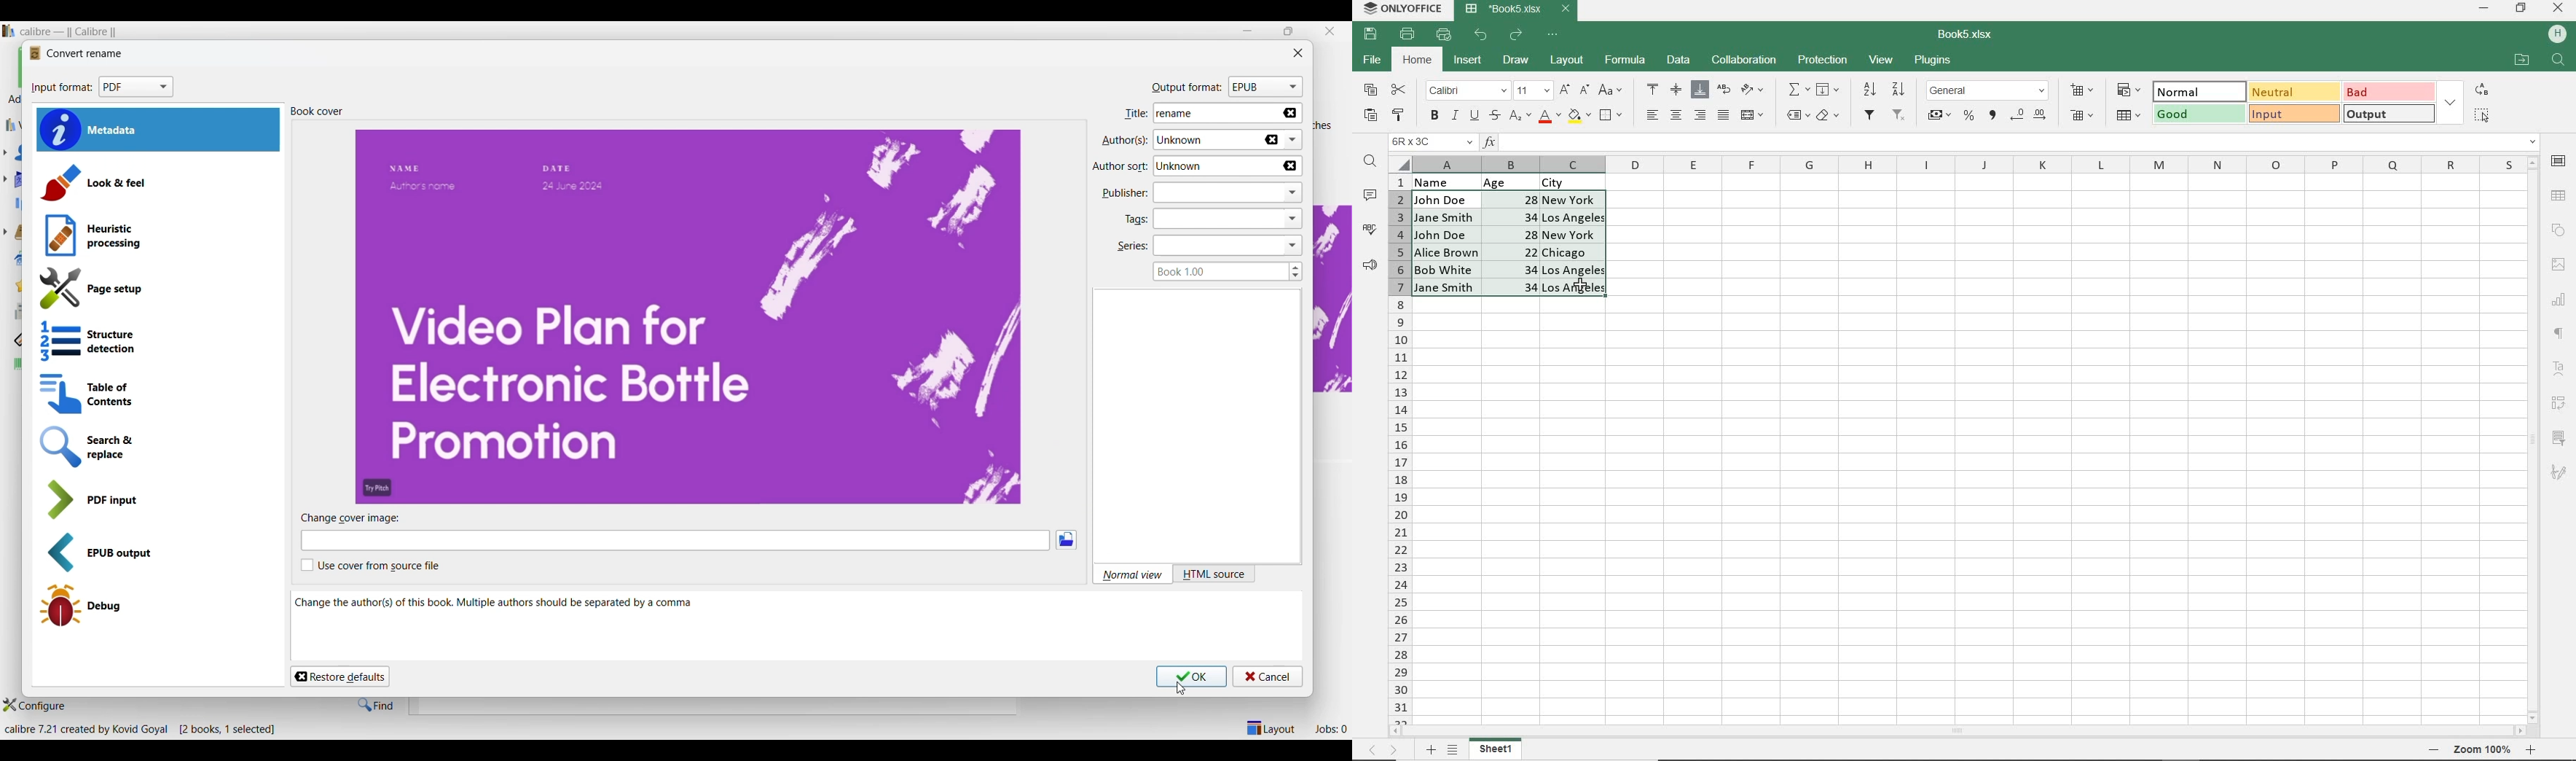  Describe the element at coordinates (145, 729) in the screenshot. I see `Details of software` at that location.